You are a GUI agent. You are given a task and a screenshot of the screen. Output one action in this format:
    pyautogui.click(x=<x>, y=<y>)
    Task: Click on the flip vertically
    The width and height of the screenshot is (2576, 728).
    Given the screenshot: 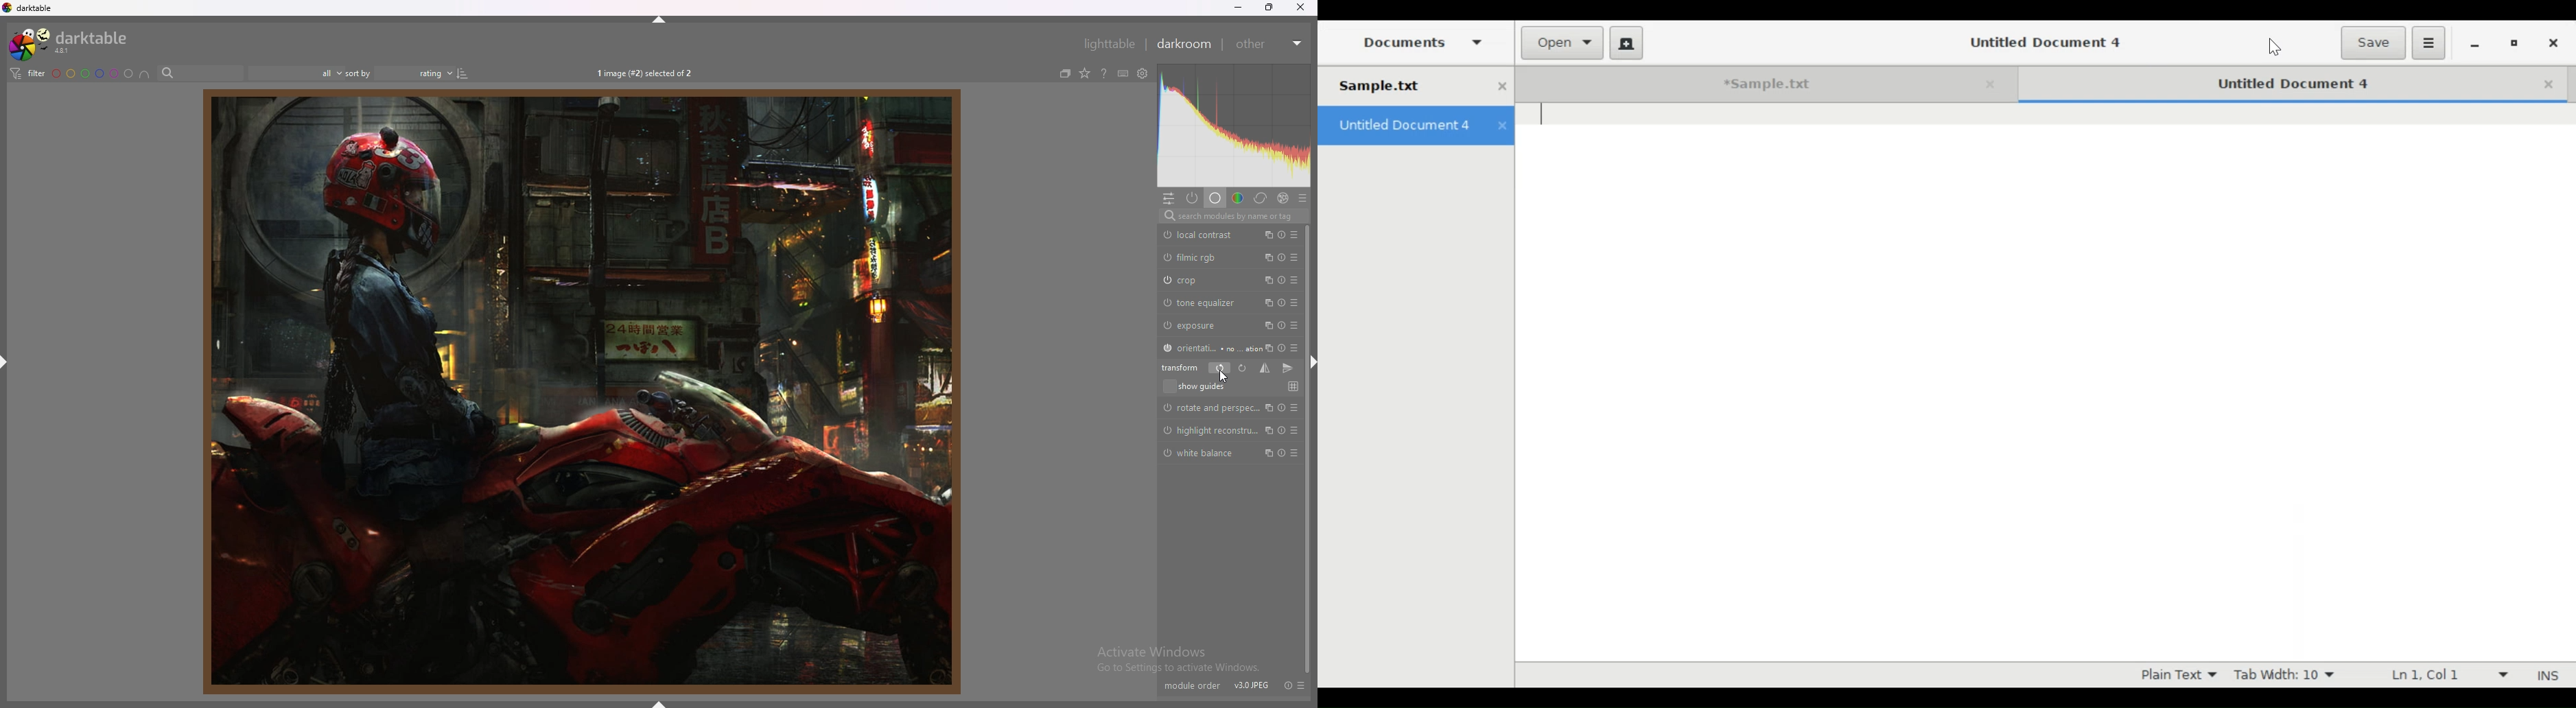 What is the action you would take?
    pyautogui.click(x=1289, y=368)
    